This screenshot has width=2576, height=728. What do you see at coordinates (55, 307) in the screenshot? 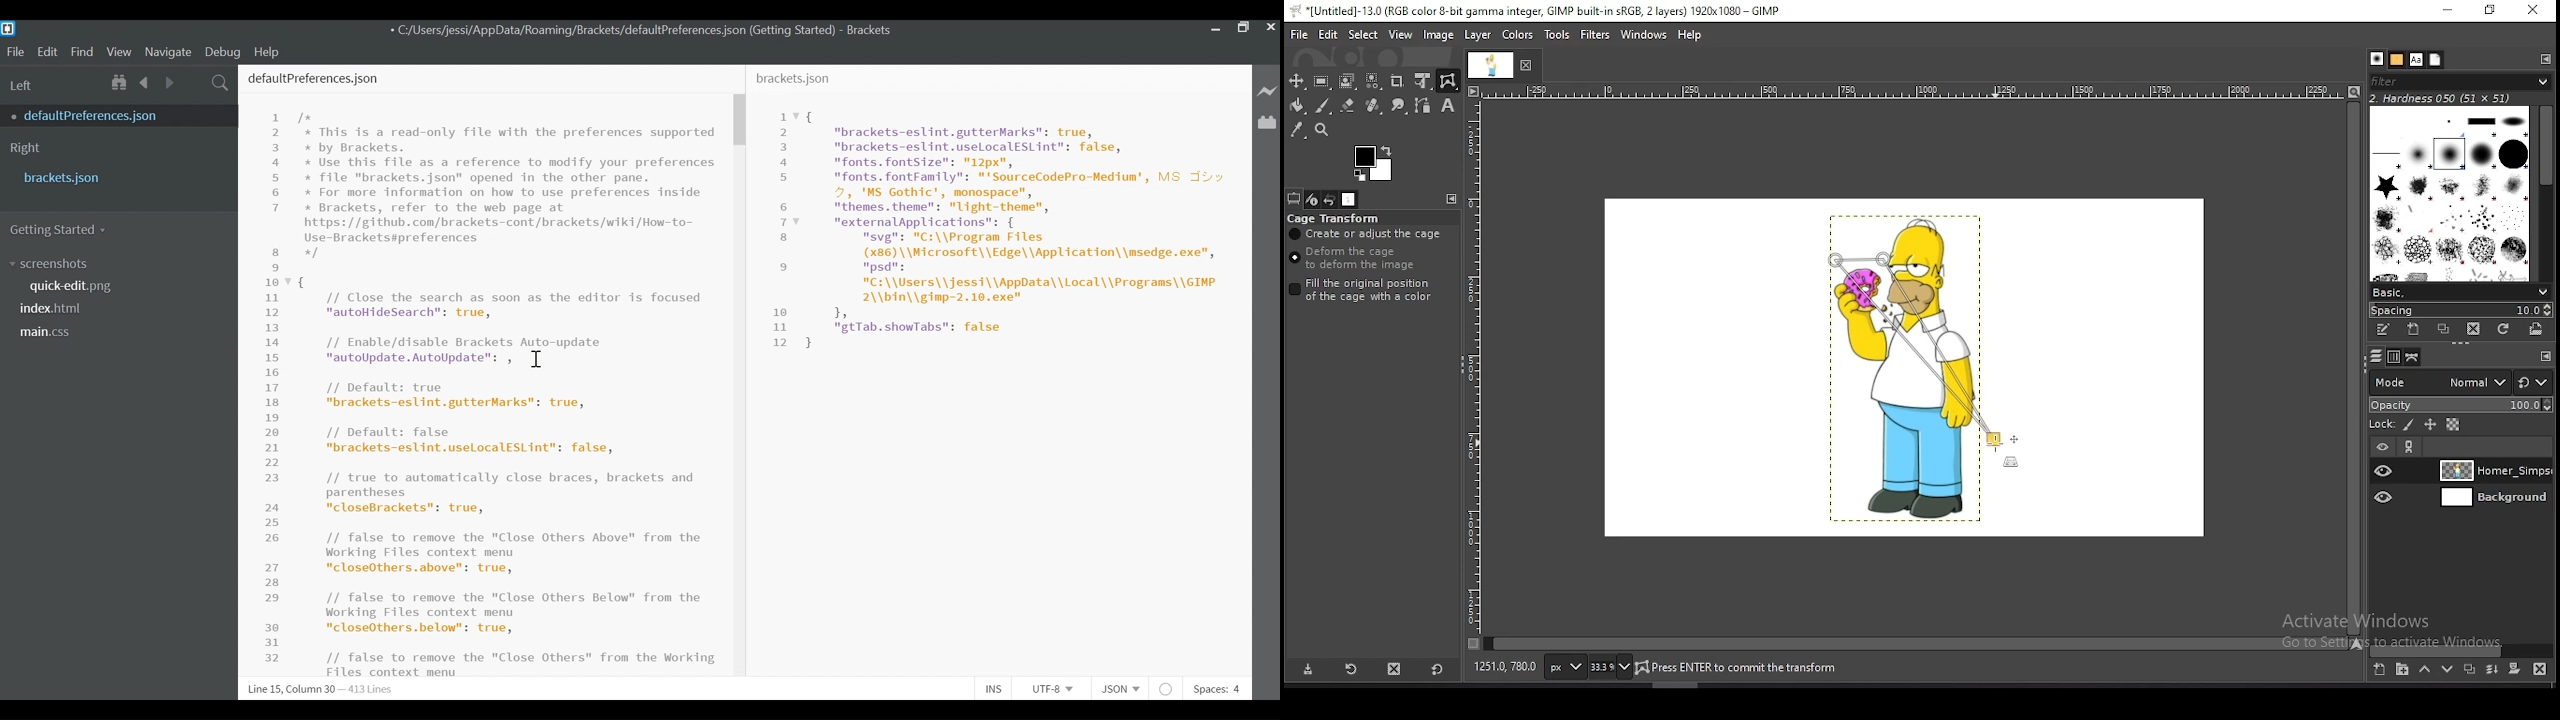
I see `index.html` at bounding box center [55, 307].